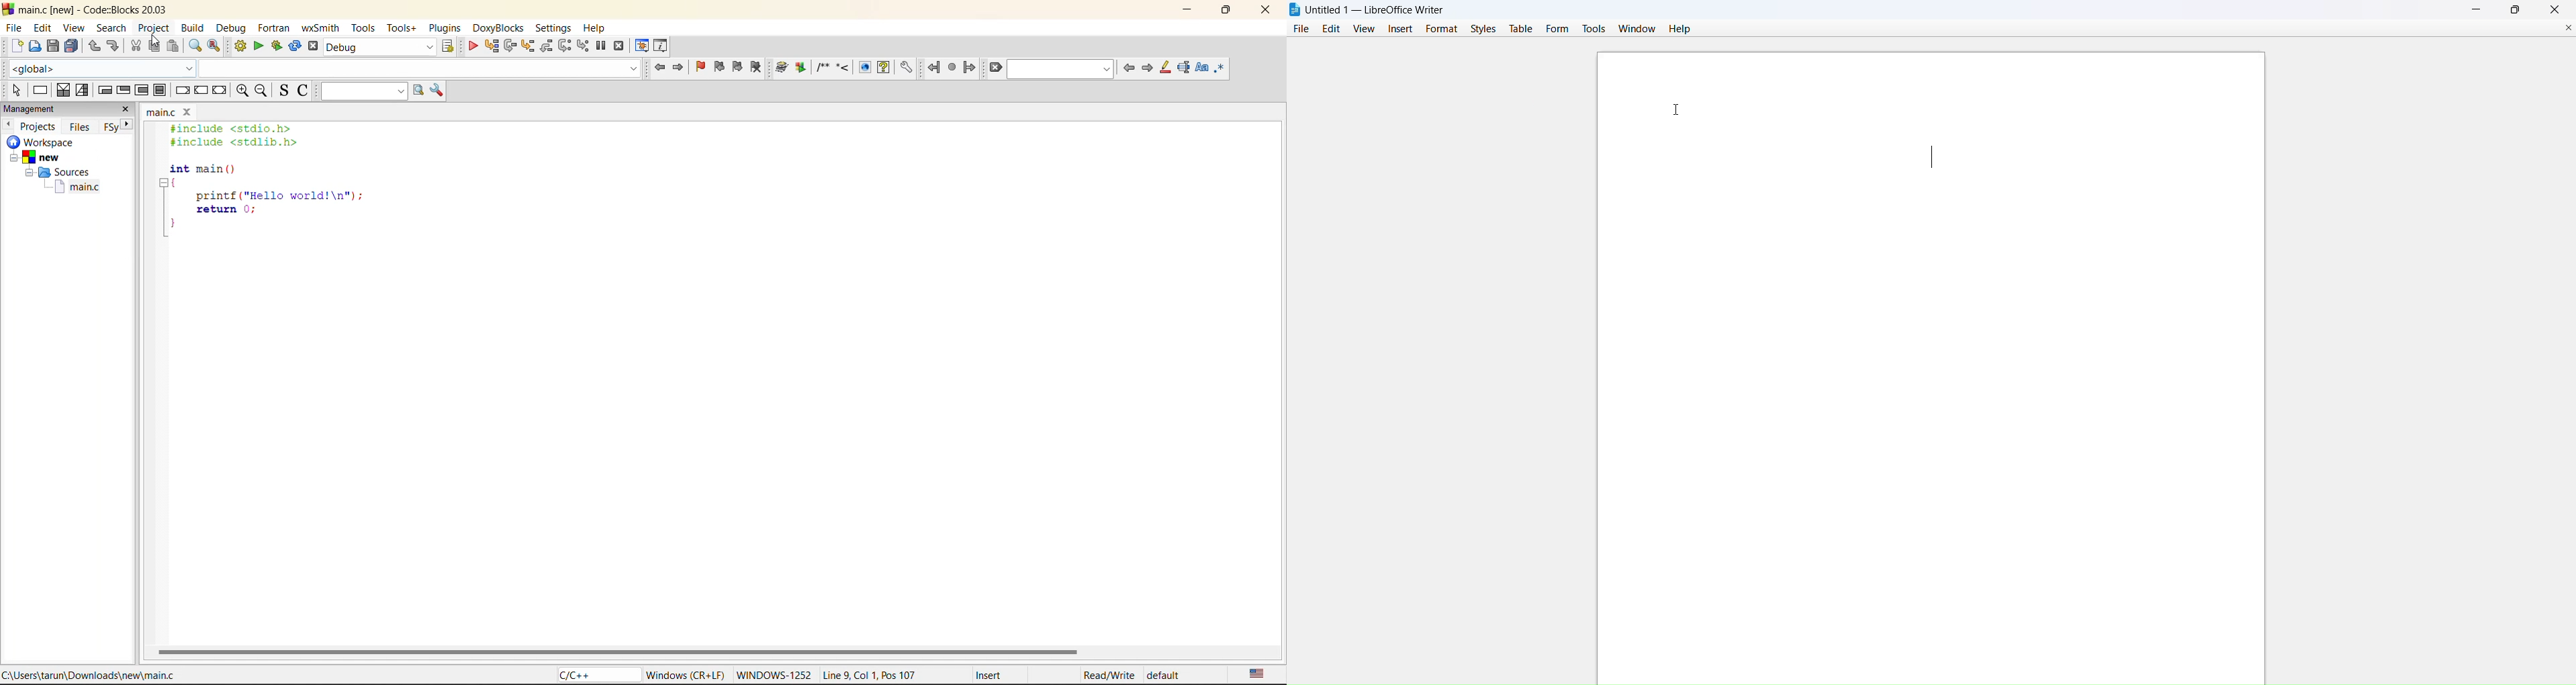 This screenshot has width=2576, height=700. Describe the element at coordinates (933, 68) in the screenshot. I see `jump back` at that location.